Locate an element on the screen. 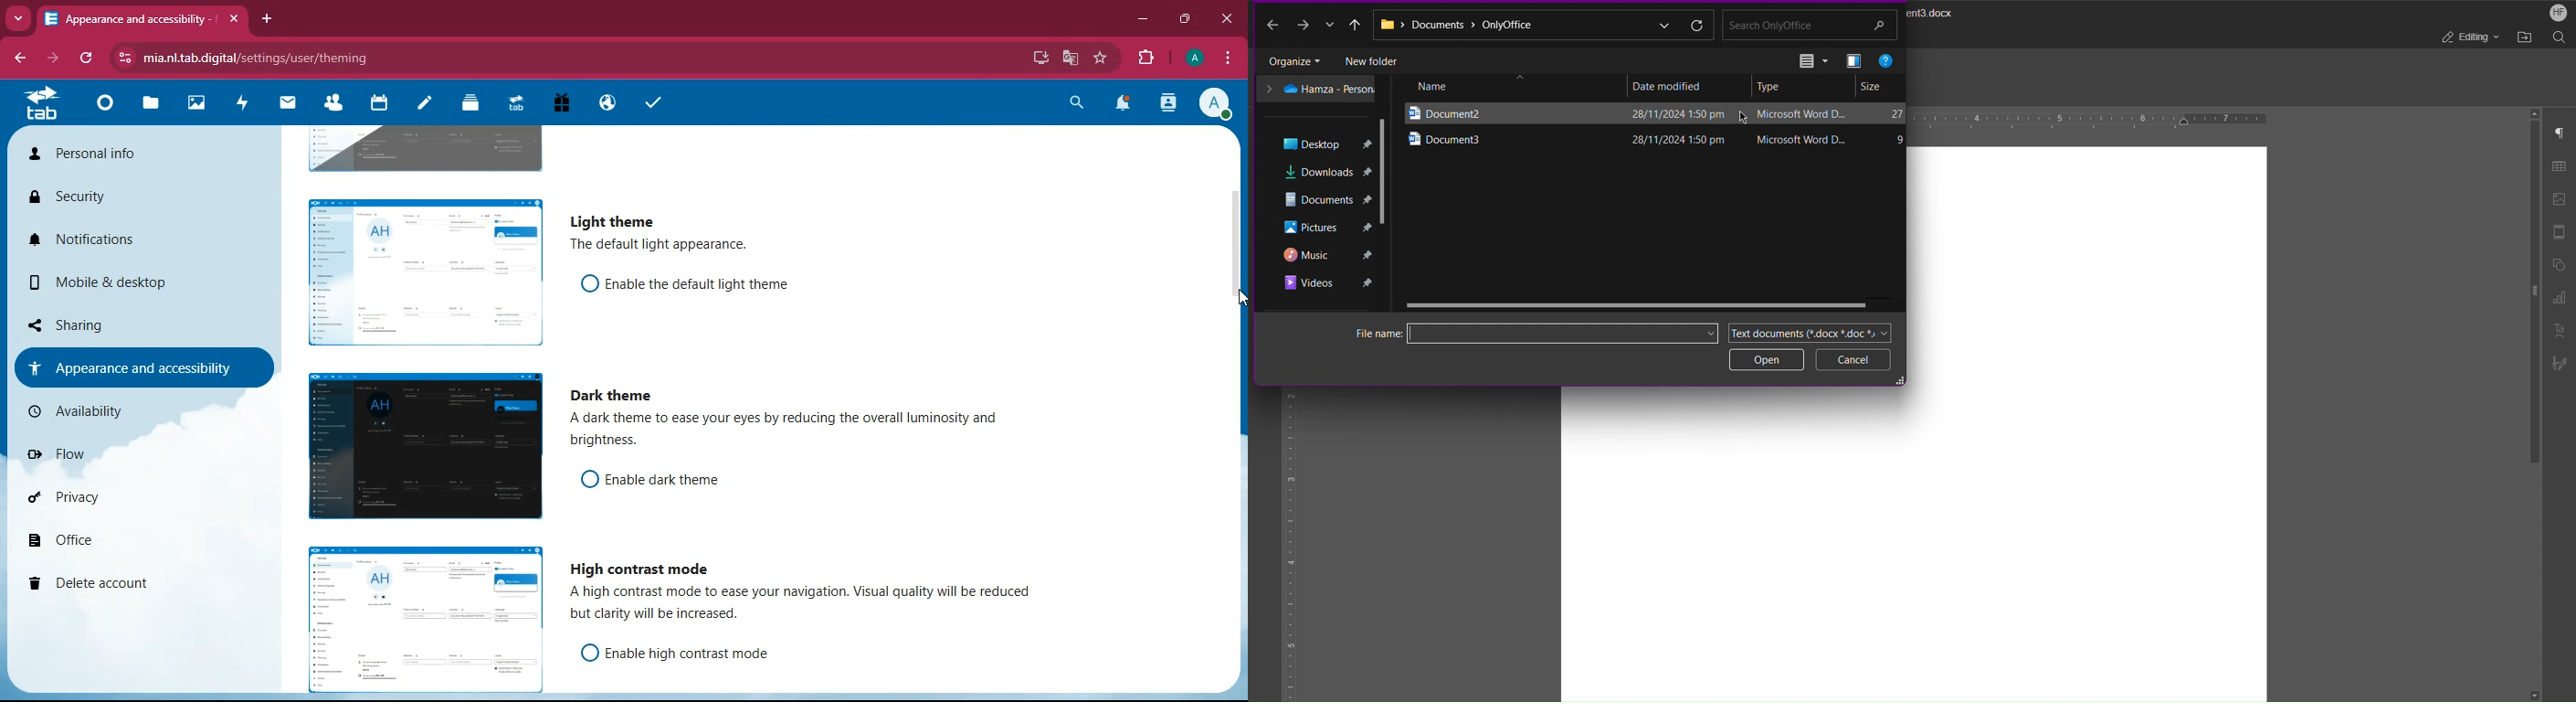 The width and height of the screenshot is (2576, 728). minimize is located at coordinates (1145, 22).